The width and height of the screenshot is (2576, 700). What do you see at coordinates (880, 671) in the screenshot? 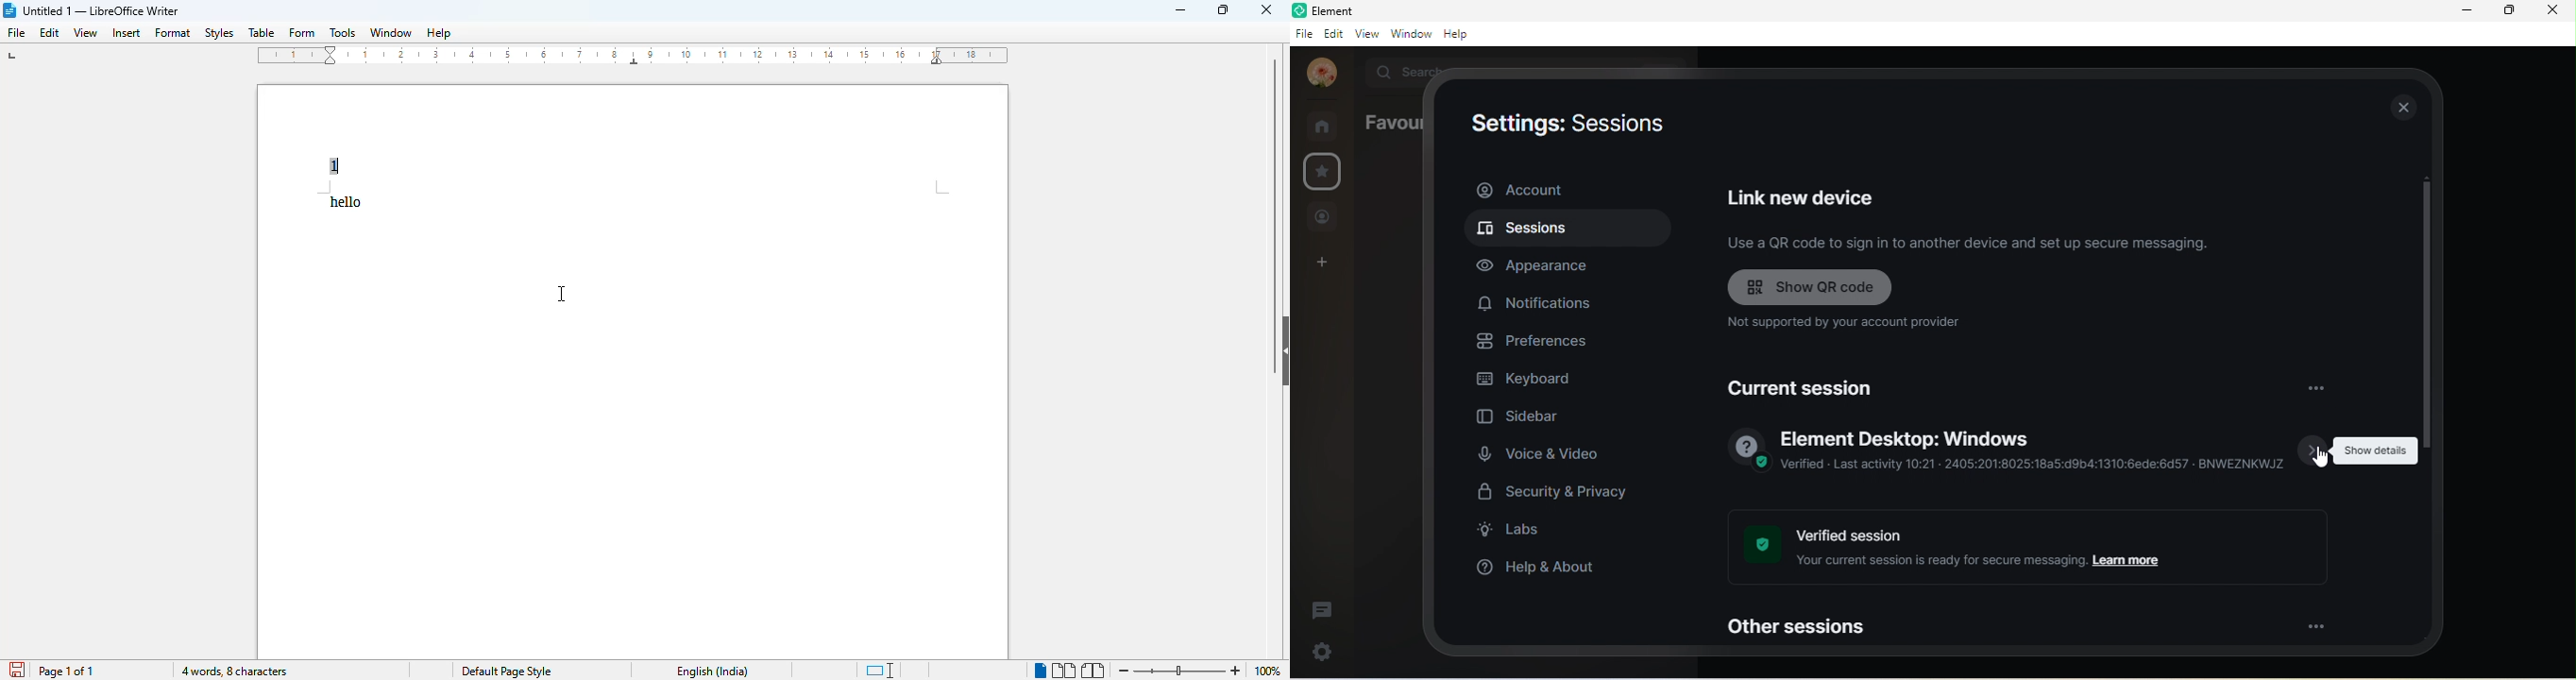
I see `standard selection` at bounding box center [880, 671].